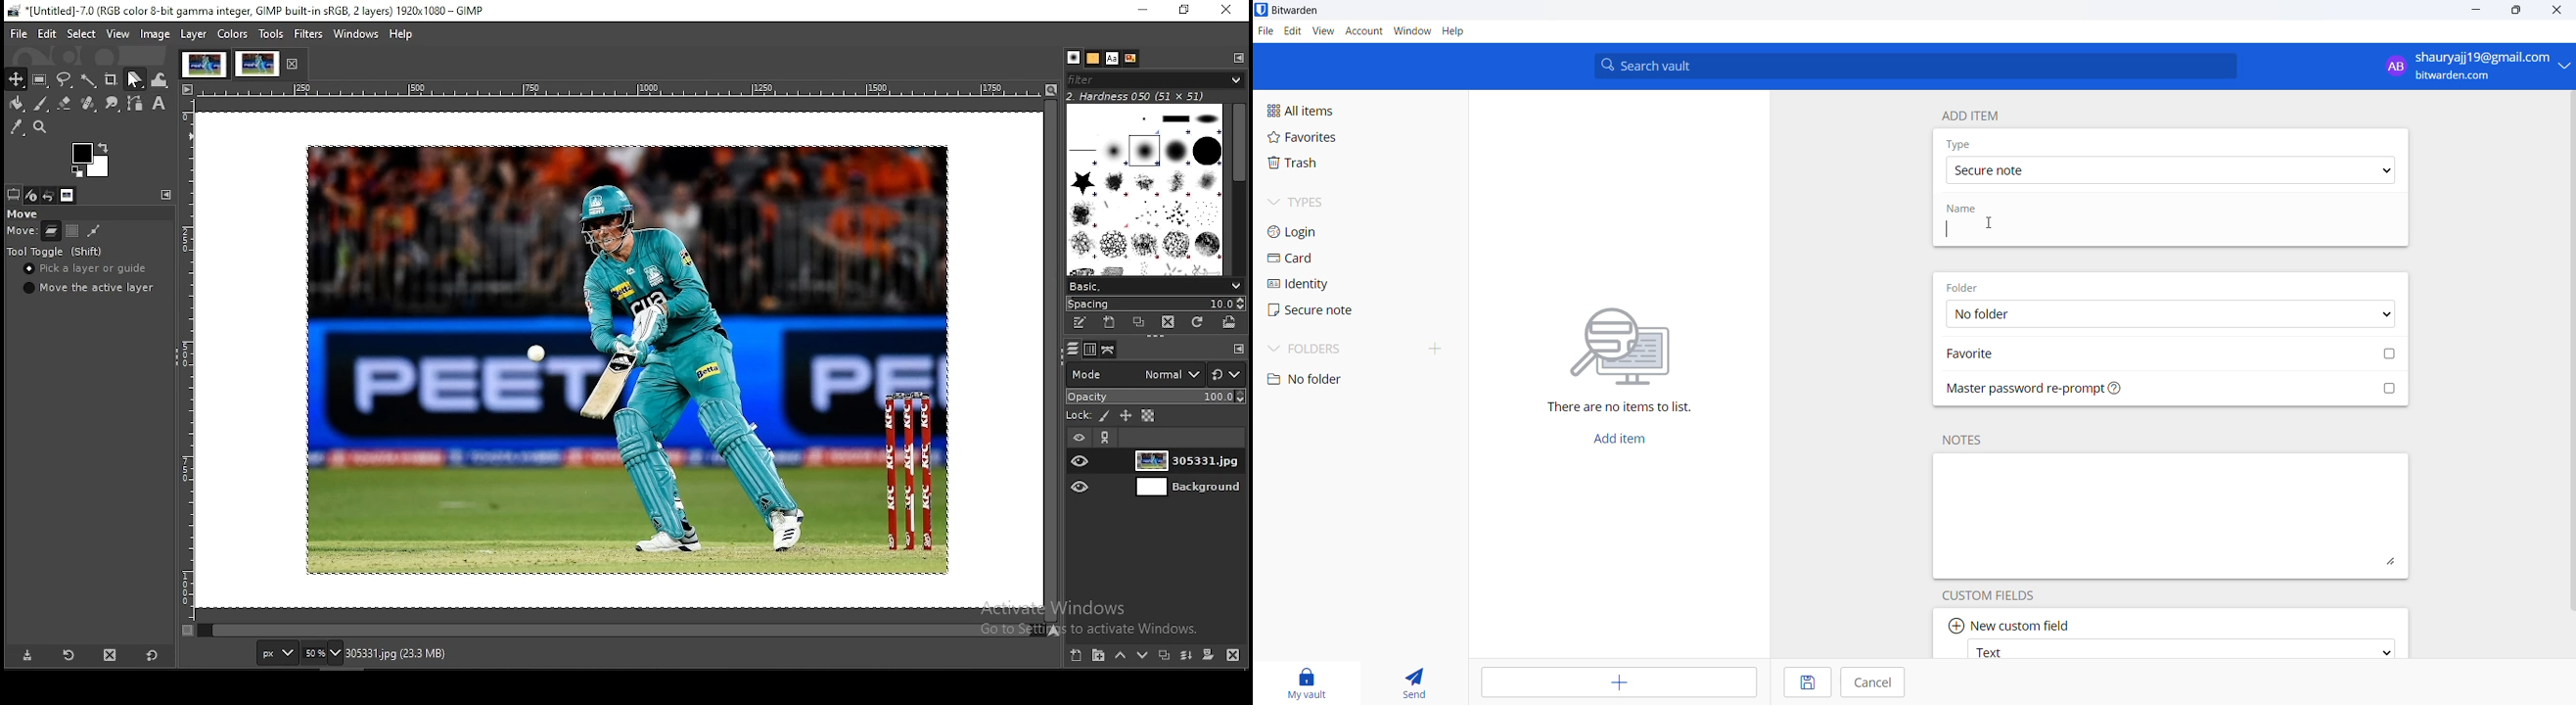 Image resolution: width=2576 pixels, height=728 pixels. I want to click on minimize, so click(2478, 10).